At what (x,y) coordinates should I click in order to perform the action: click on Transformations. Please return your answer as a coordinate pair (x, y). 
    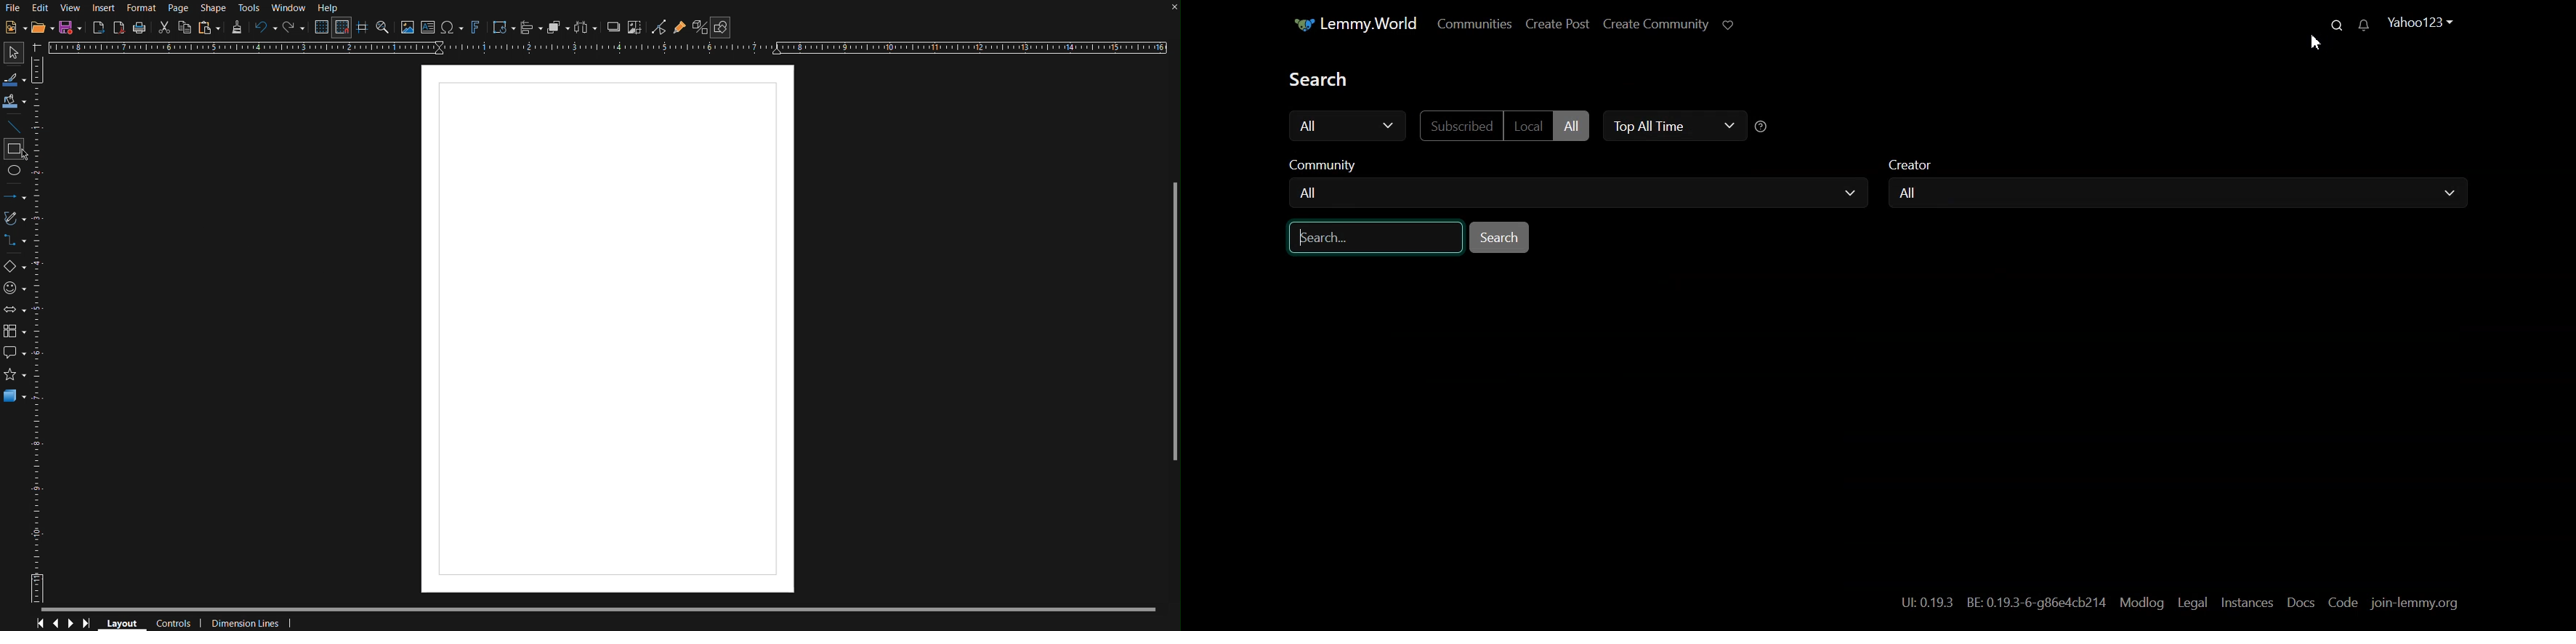
    Looking at the image, I should click on (503, 28).